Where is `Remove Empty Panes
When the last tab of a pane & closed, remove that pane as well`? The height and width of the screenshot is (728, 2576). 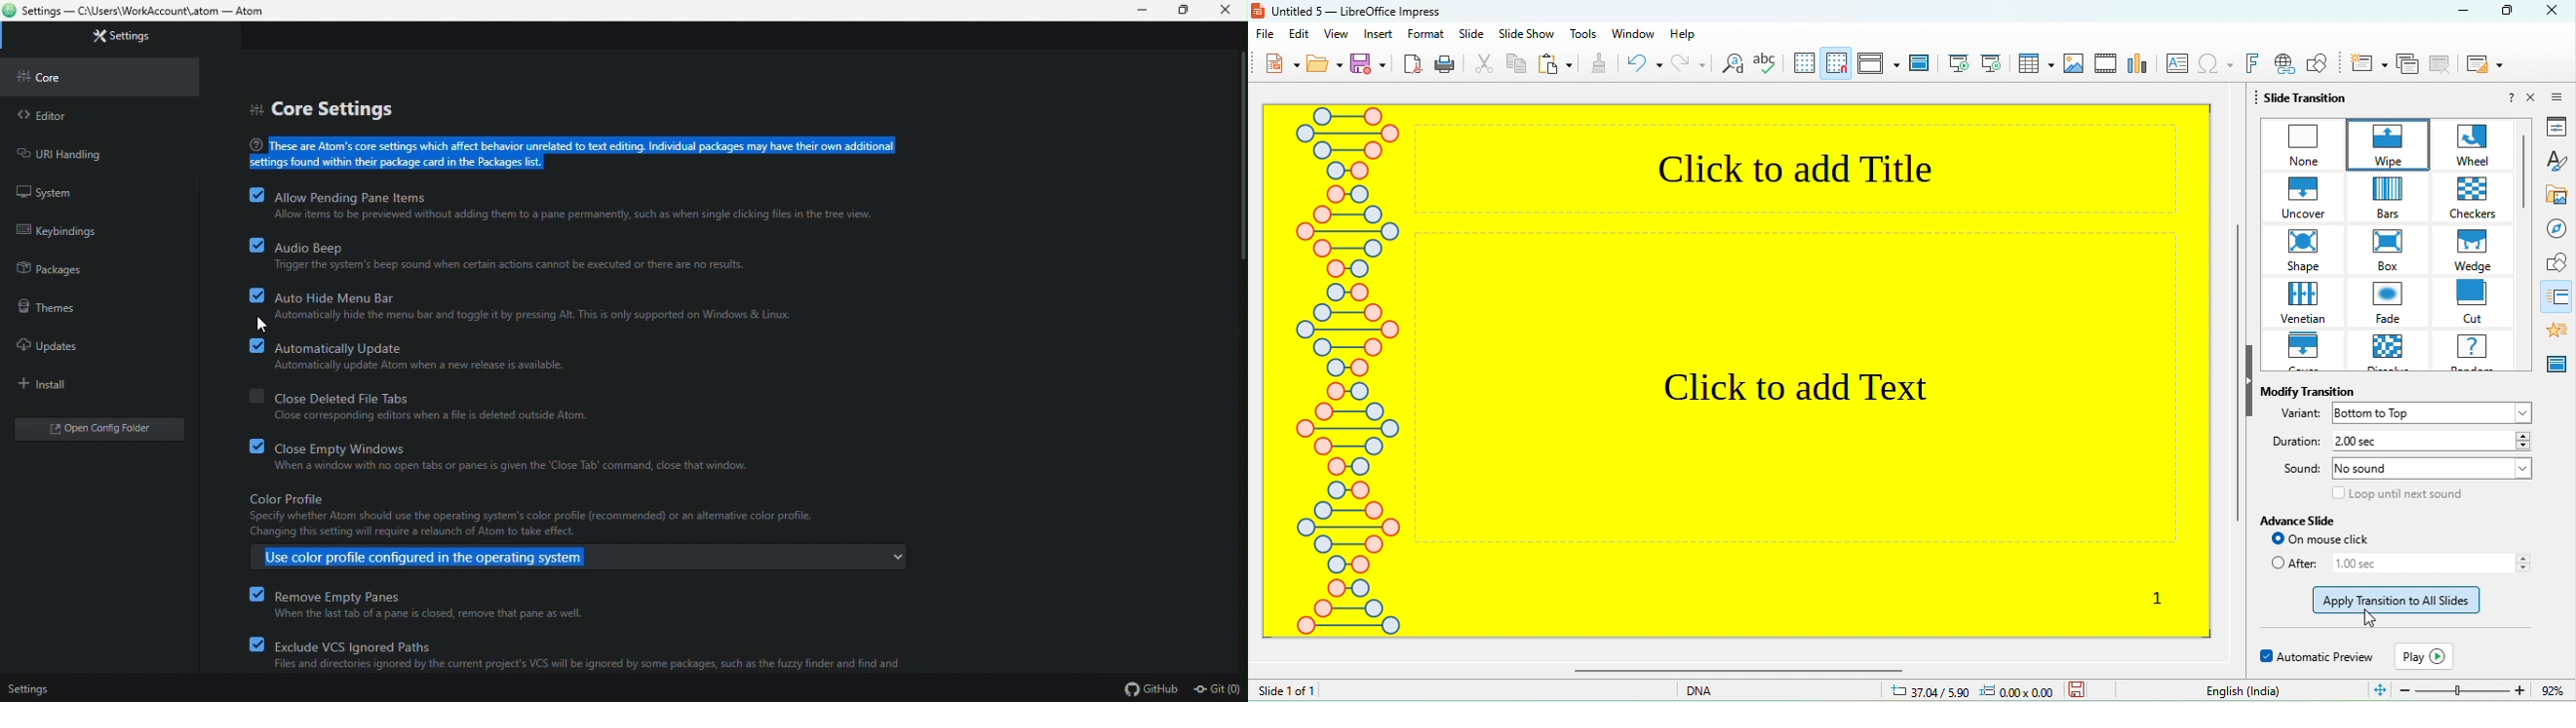 Remove Empty Panes
When the last tab of a pane & closed, remove that pane as well is located at coordinates (499, 603).